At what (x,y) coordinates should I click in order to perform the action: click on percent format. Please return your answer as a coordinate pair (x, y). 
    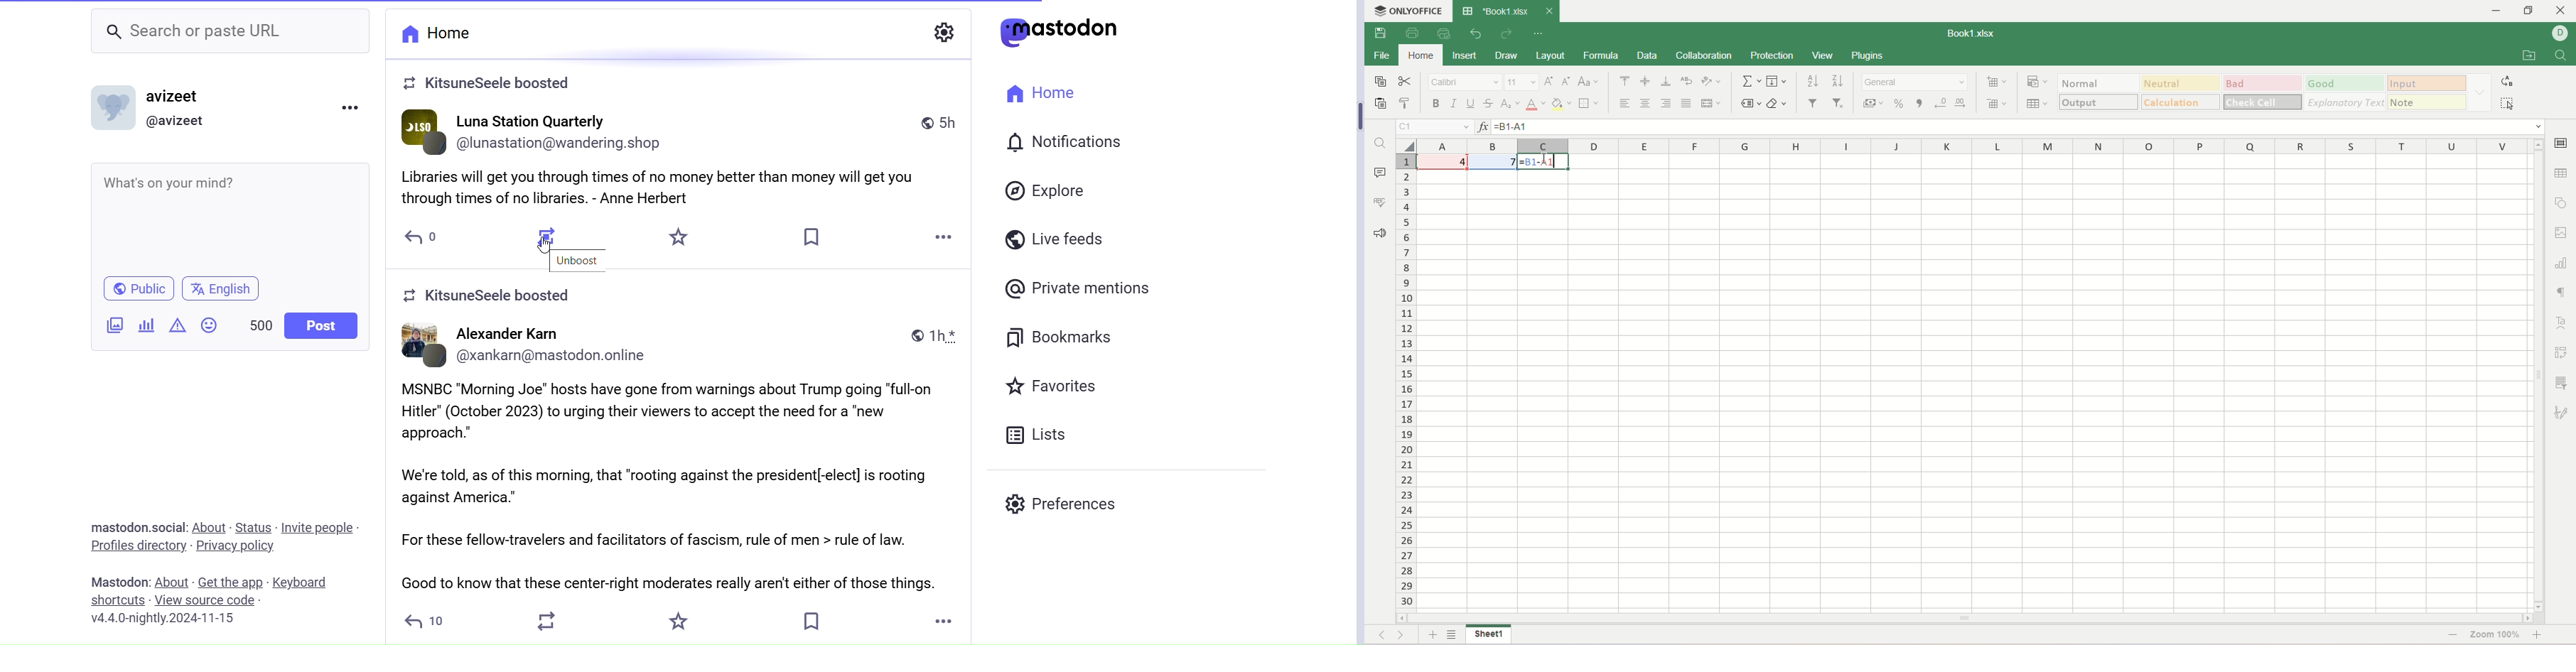
    Looking at the image, I should click on (1899, 103).